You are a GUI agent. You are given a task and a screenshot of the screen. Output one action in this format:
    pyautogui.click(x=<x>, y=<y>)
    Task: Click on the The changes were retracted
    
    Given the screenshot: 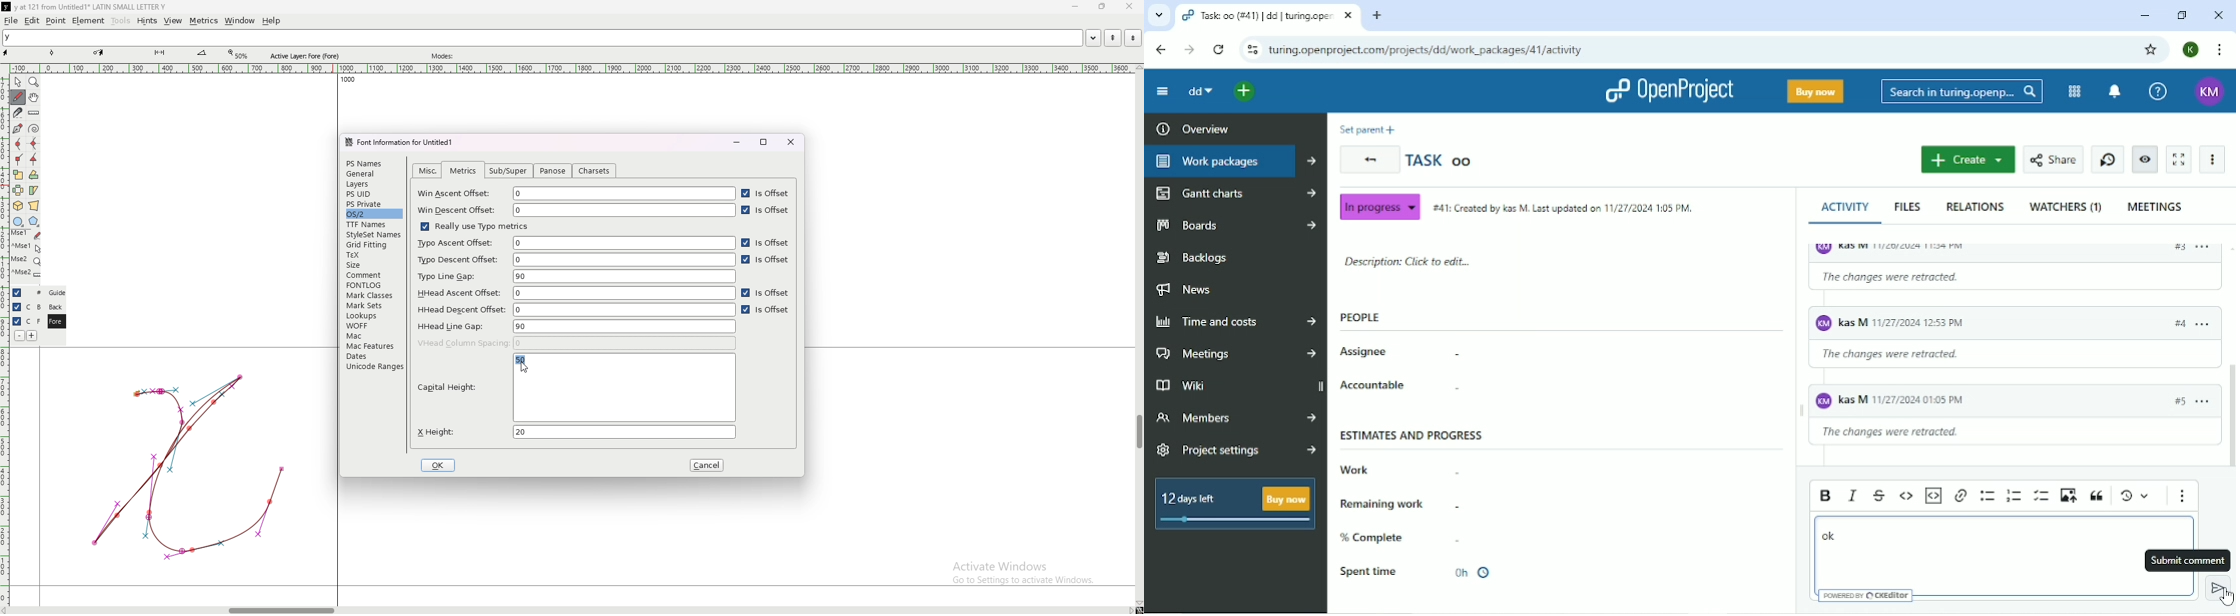 What is the action you would take?
    pyautogui.click(x=1905, y=435)
    